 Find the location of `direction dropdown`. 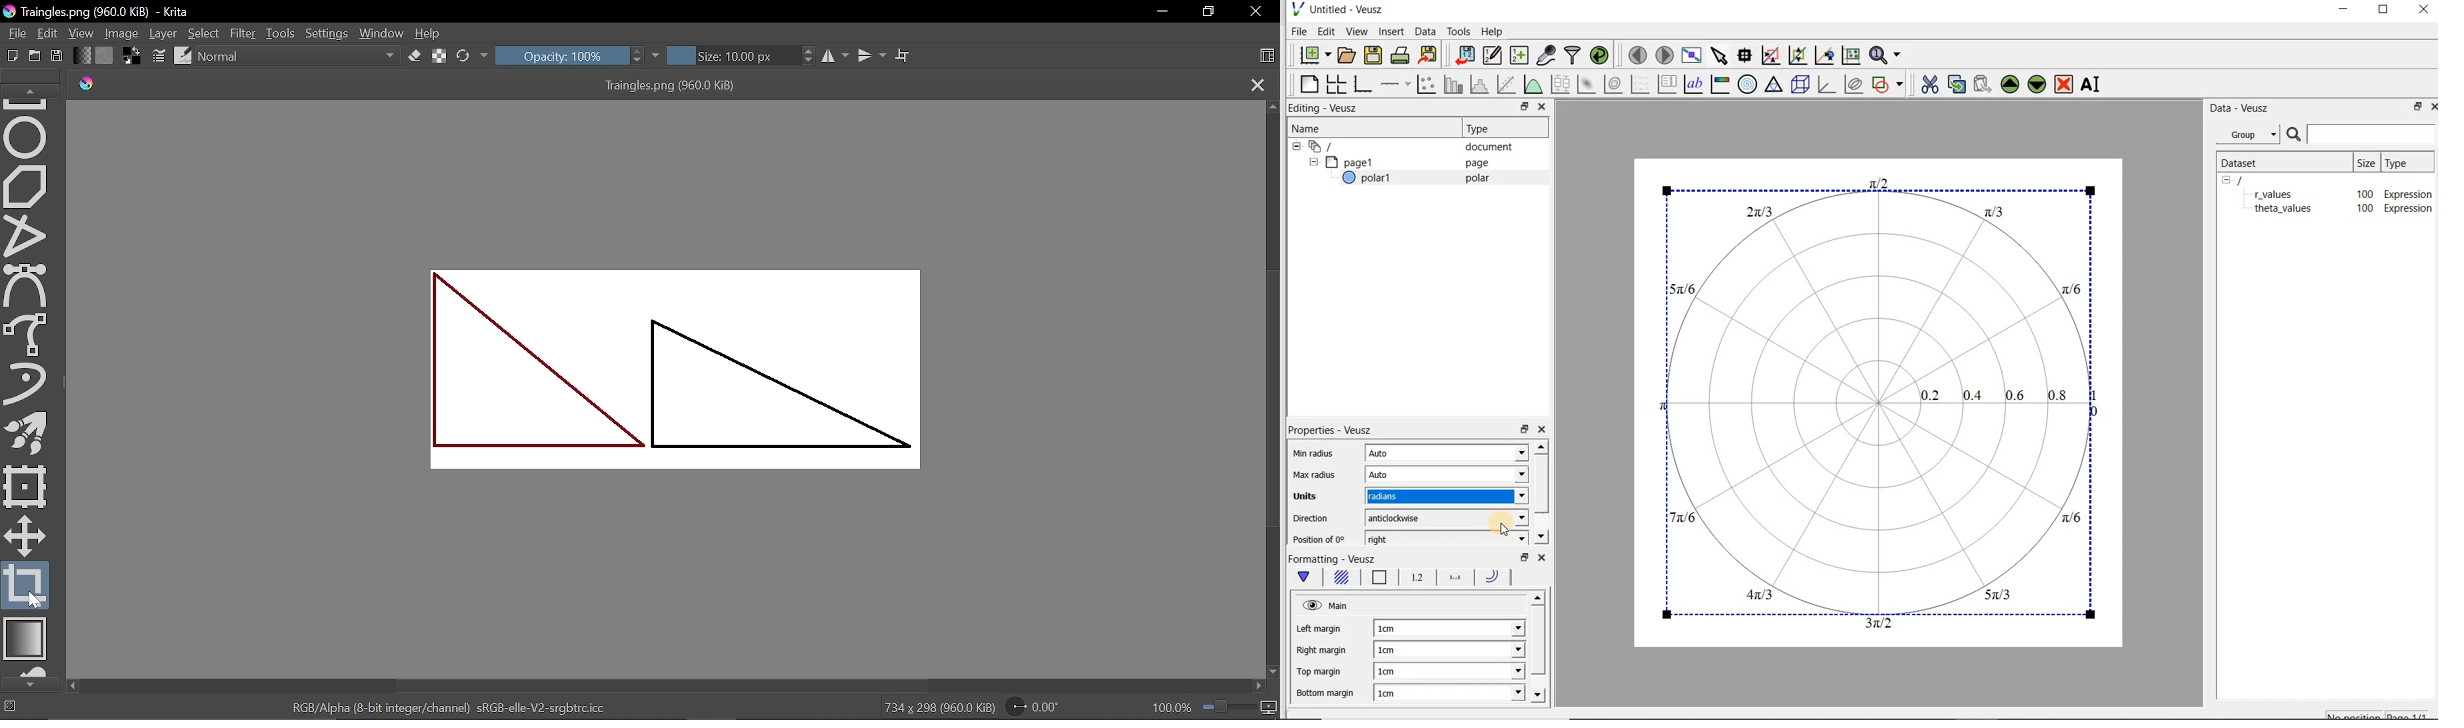

direction dropdown is located at coordinates (1503, 519).